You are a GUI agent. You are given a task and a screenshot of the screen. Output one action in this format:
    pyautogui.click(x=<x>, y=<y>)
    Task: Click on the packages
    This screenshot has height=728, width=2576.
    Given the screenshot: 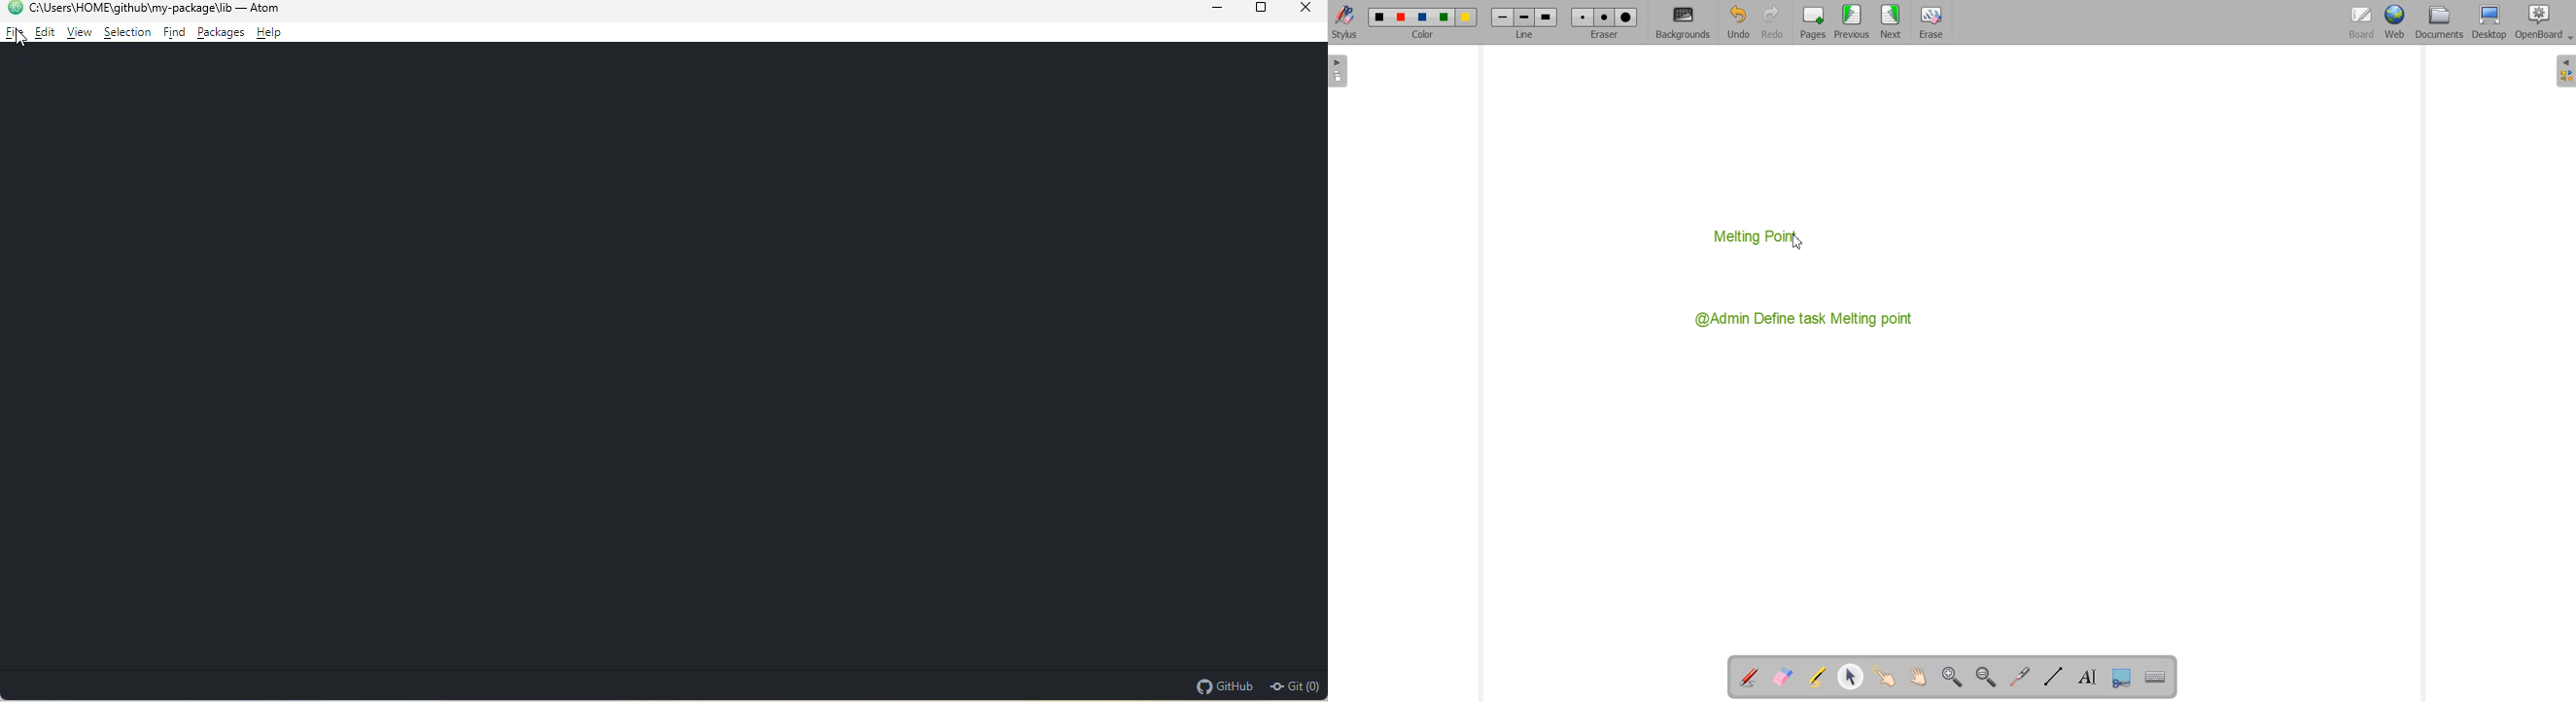 What is the action you would take?
    pyautogui.click(x=220, y=34)
    